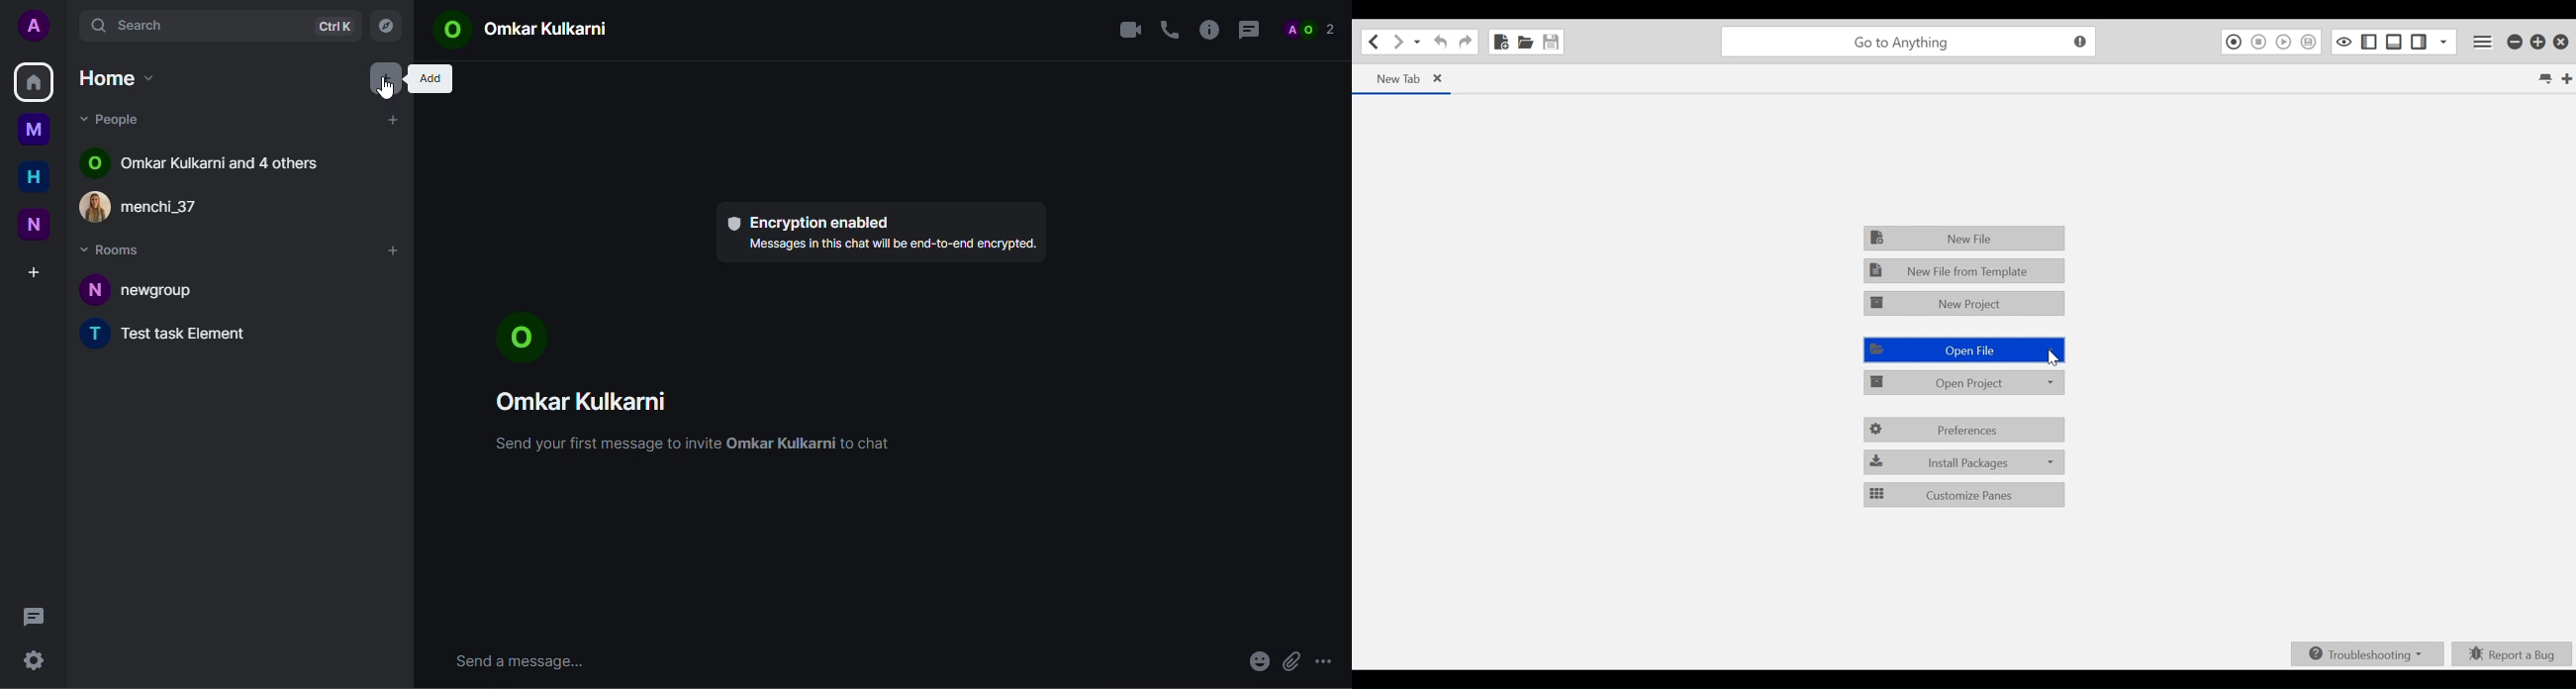  I want to click on New File from Template, so click(1963, 272).